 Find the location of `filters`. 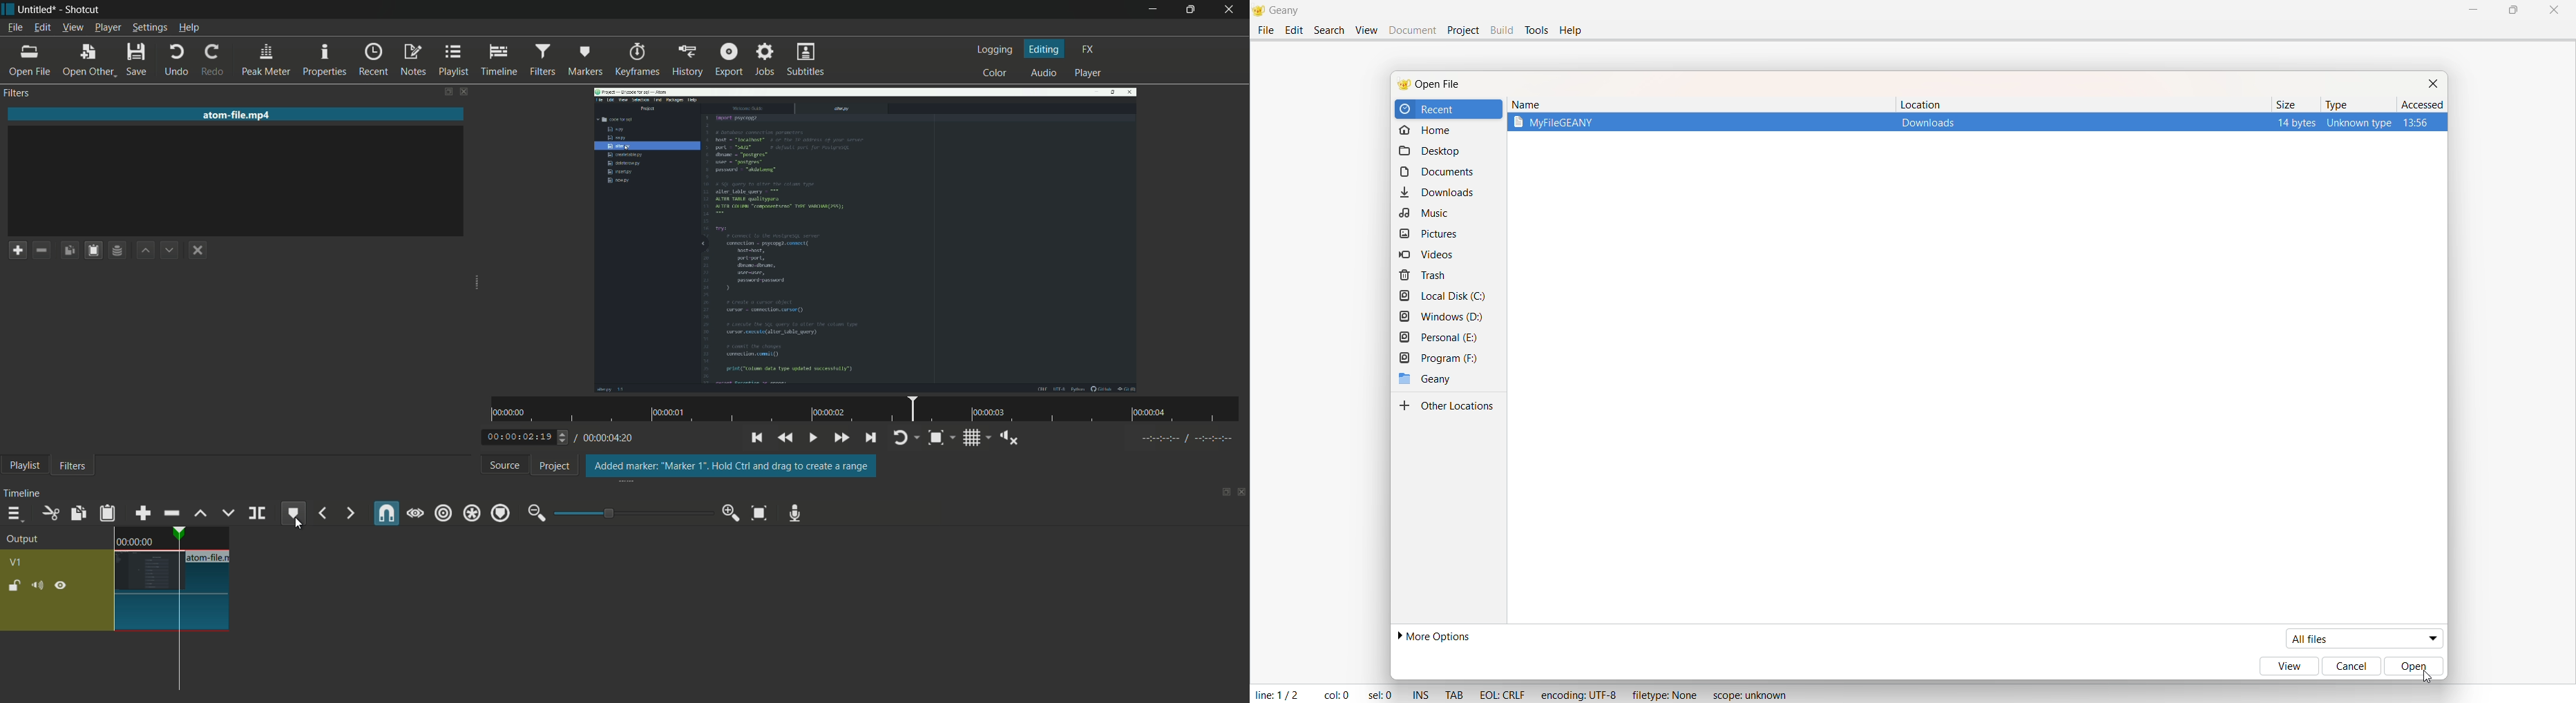

filters is located at coordinates (540, 60).